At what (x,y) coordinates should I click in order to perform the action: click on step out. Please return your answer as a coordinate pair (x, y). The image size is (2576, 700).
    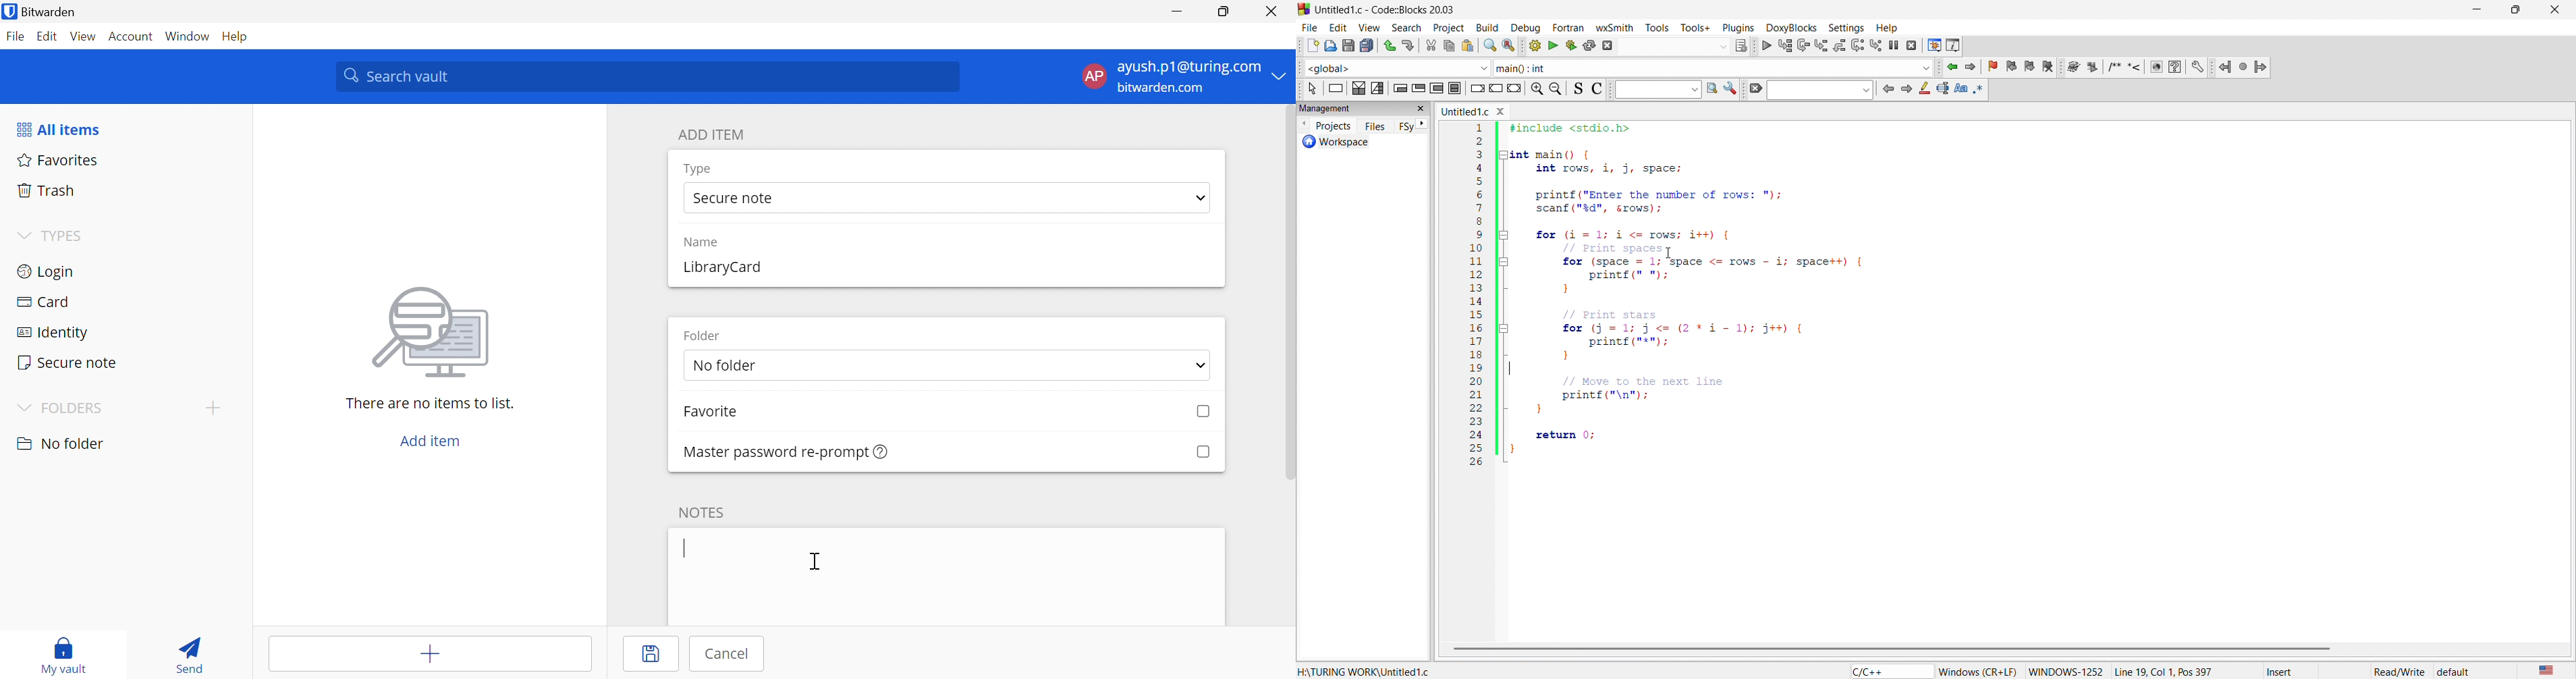
    Looking at the image, I should click on (1839, 45).